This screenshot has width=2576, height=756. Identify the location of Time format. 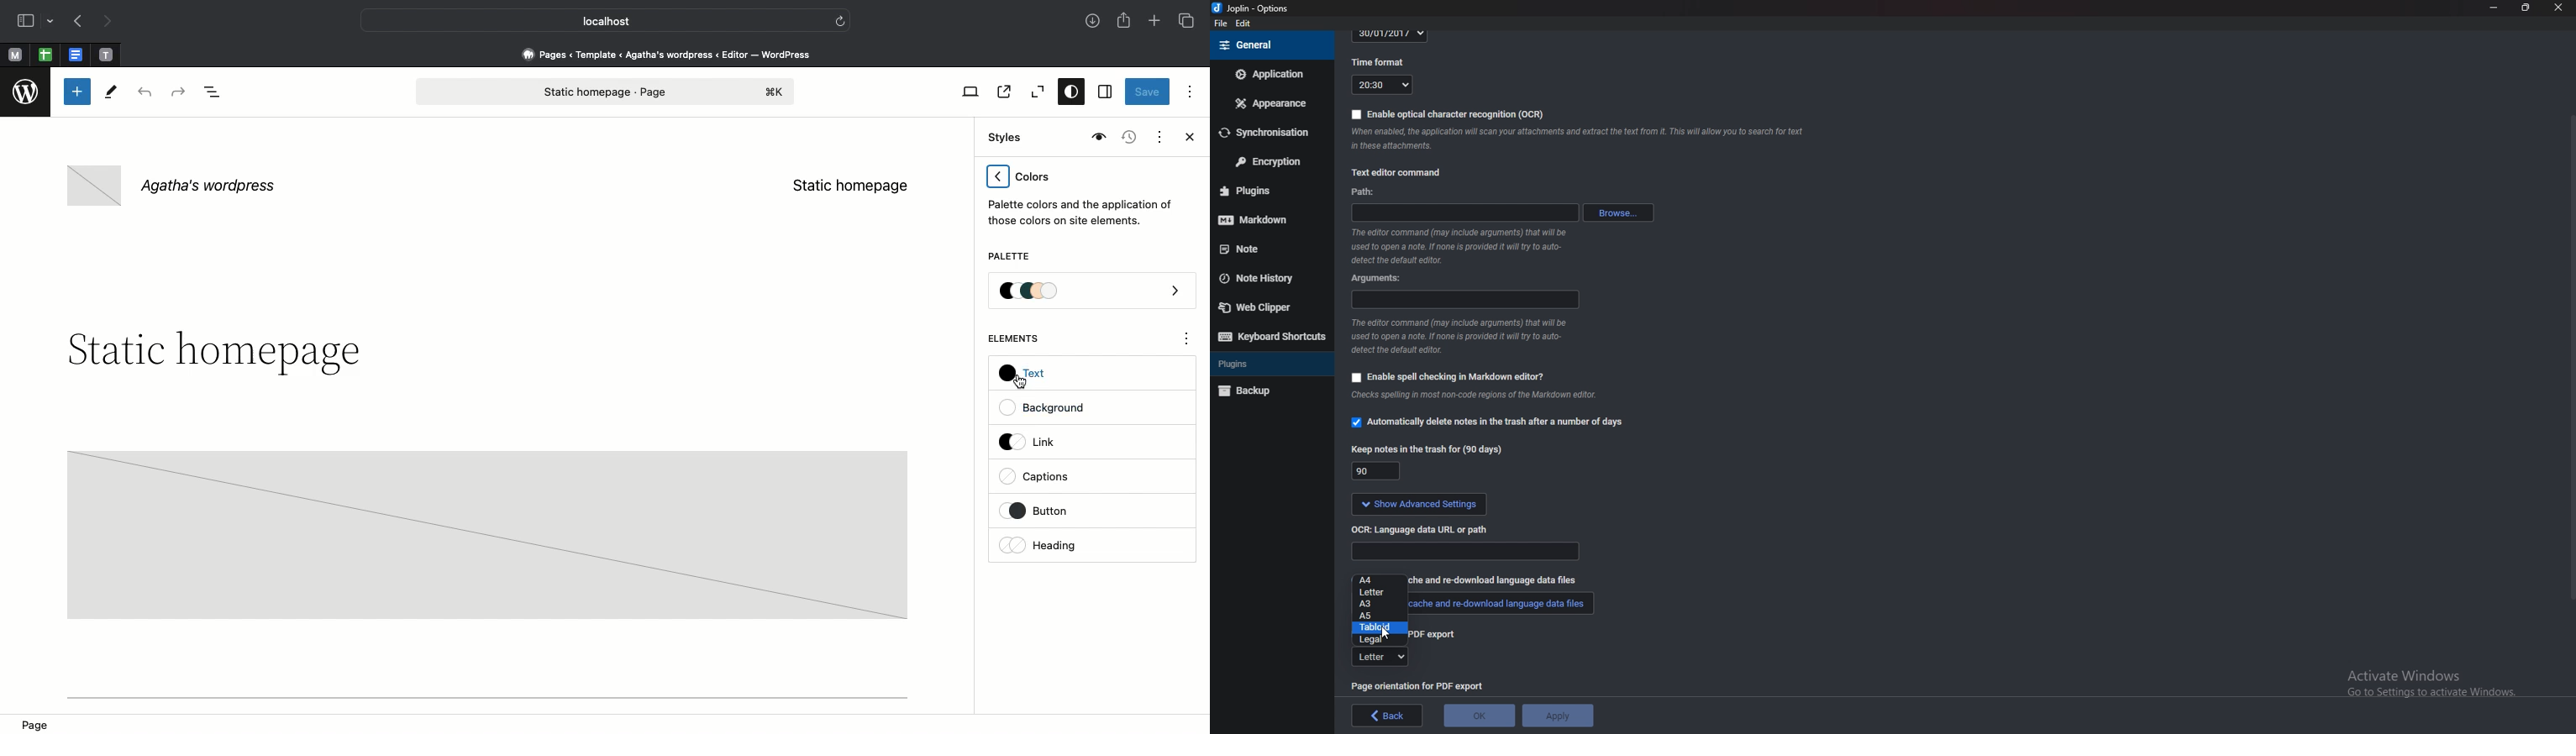
(1383, 61).